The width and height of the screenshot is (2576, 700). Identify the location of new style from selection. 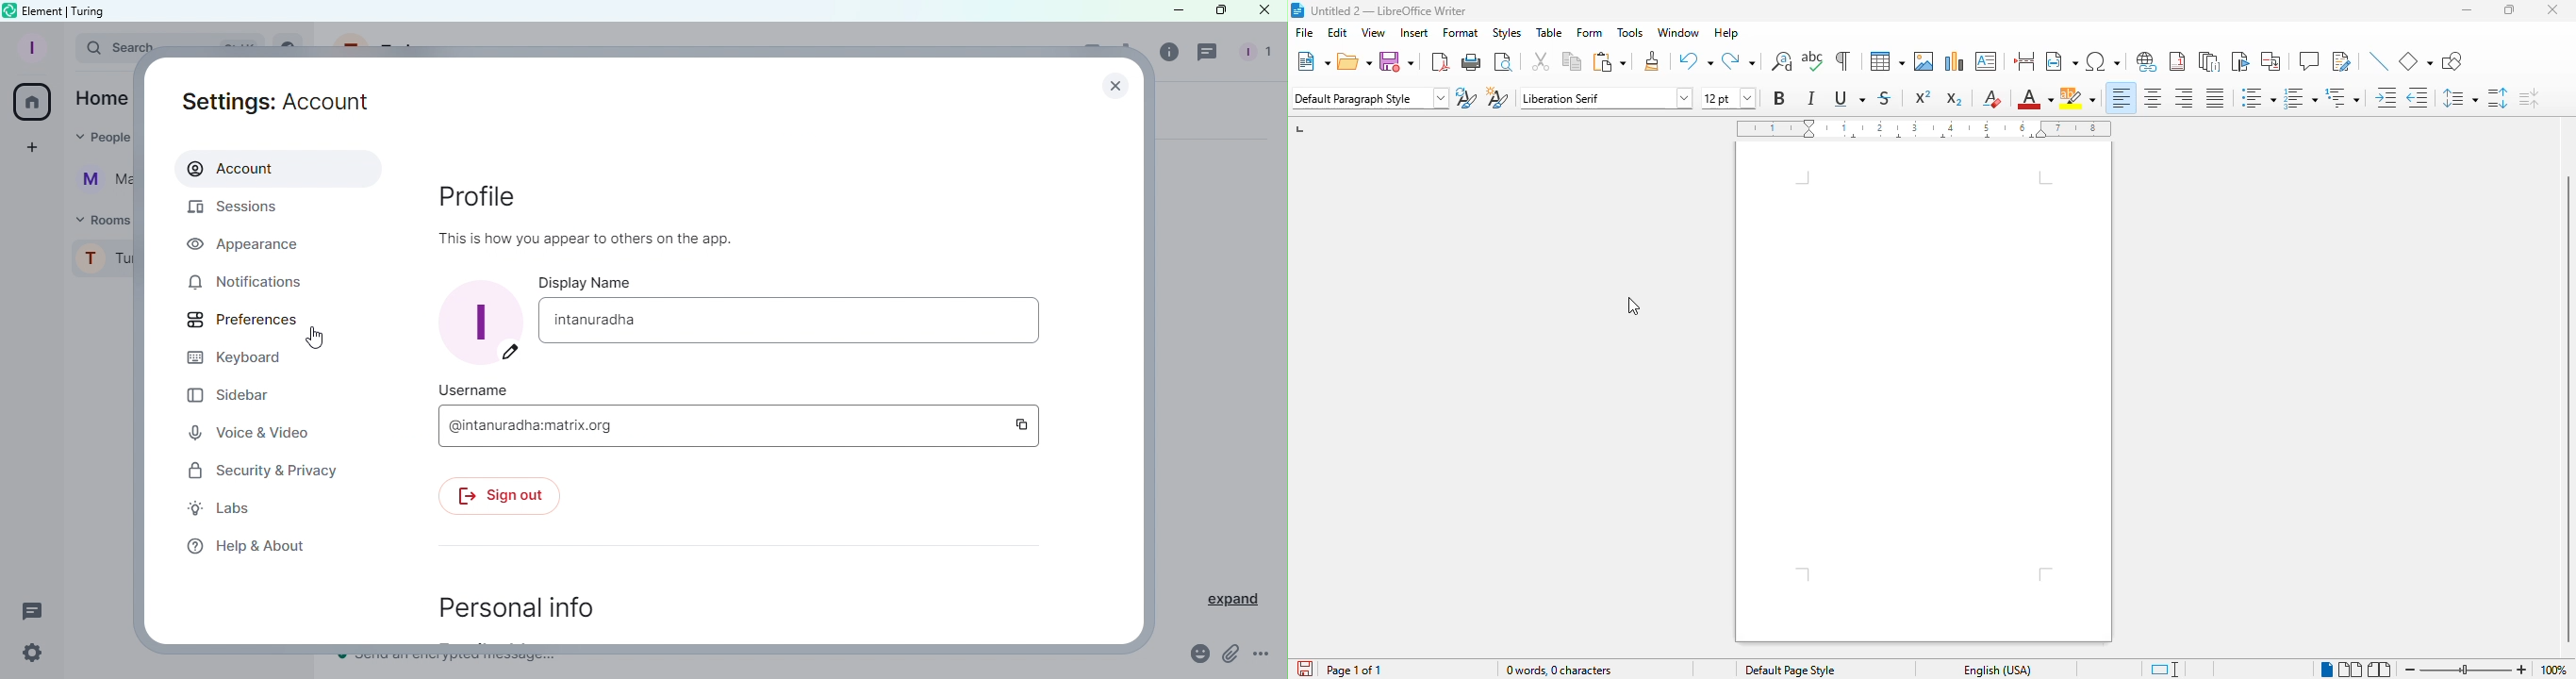
(1498, 97).